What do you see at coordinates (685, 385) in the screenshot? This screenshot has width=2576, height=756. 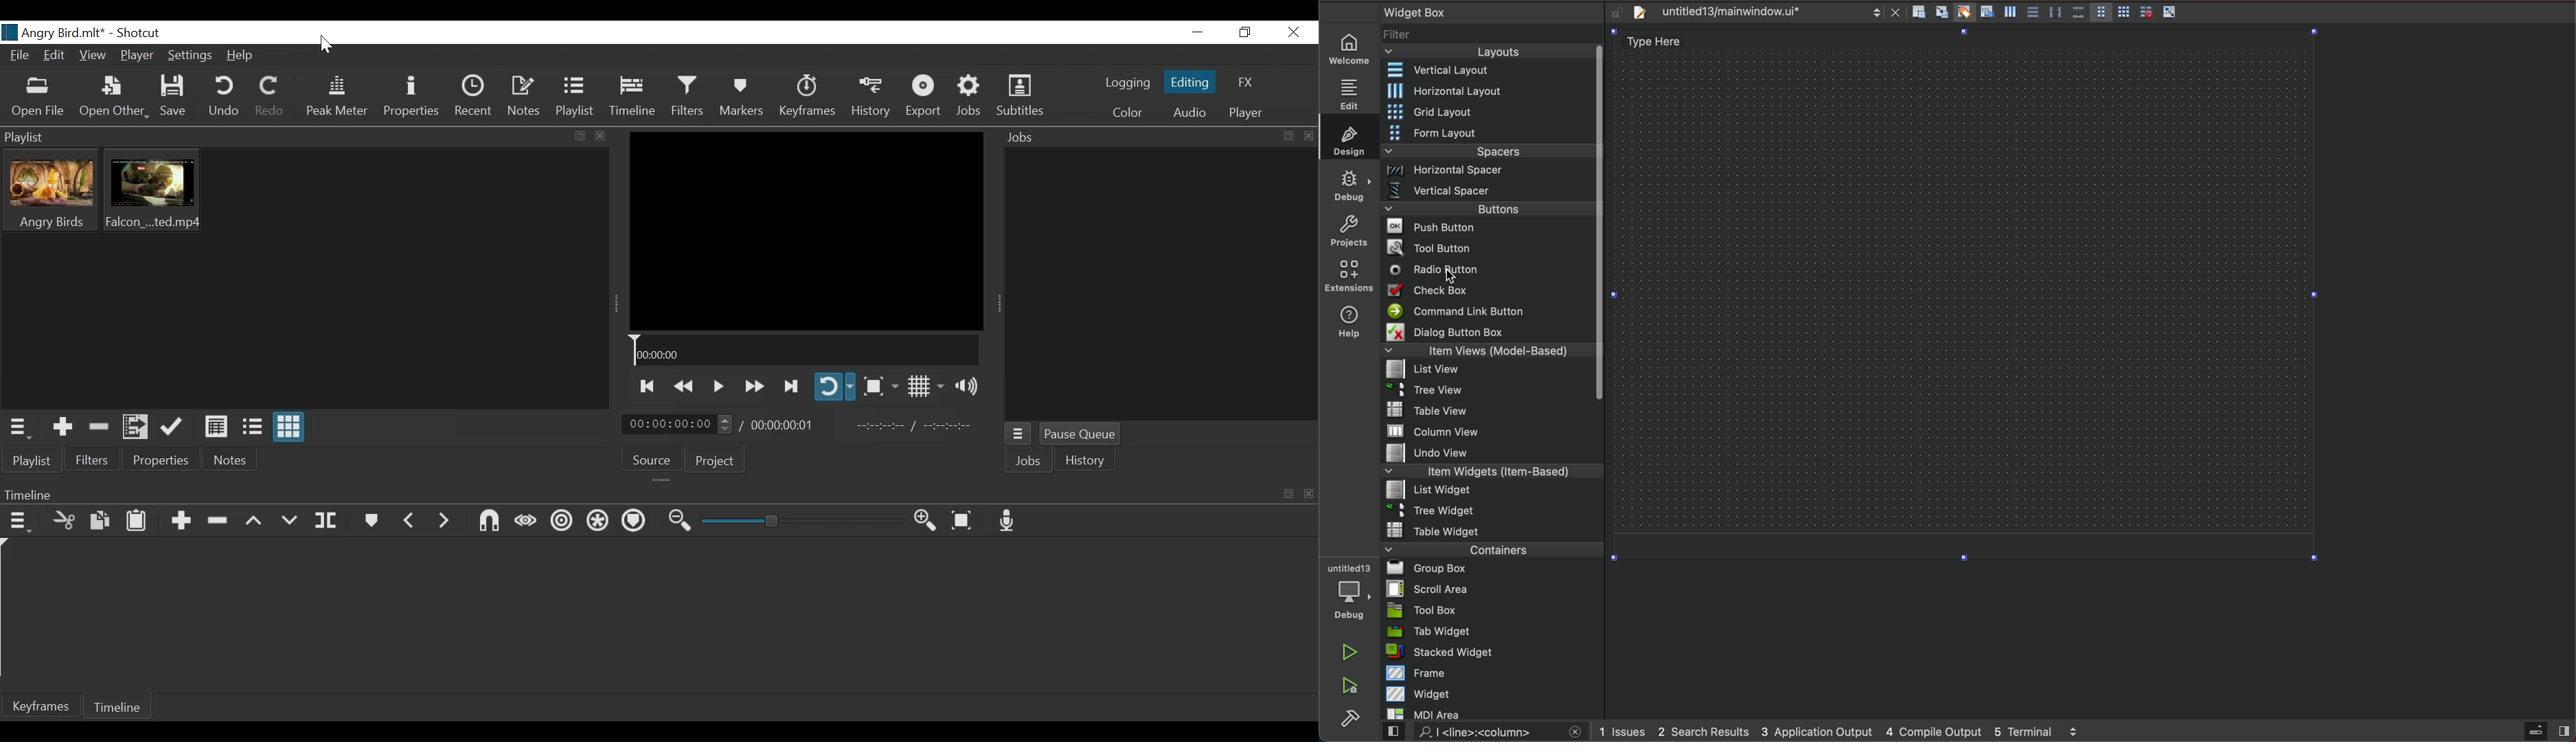 I see `play backwards quickly` at bounding box center [685, 385].